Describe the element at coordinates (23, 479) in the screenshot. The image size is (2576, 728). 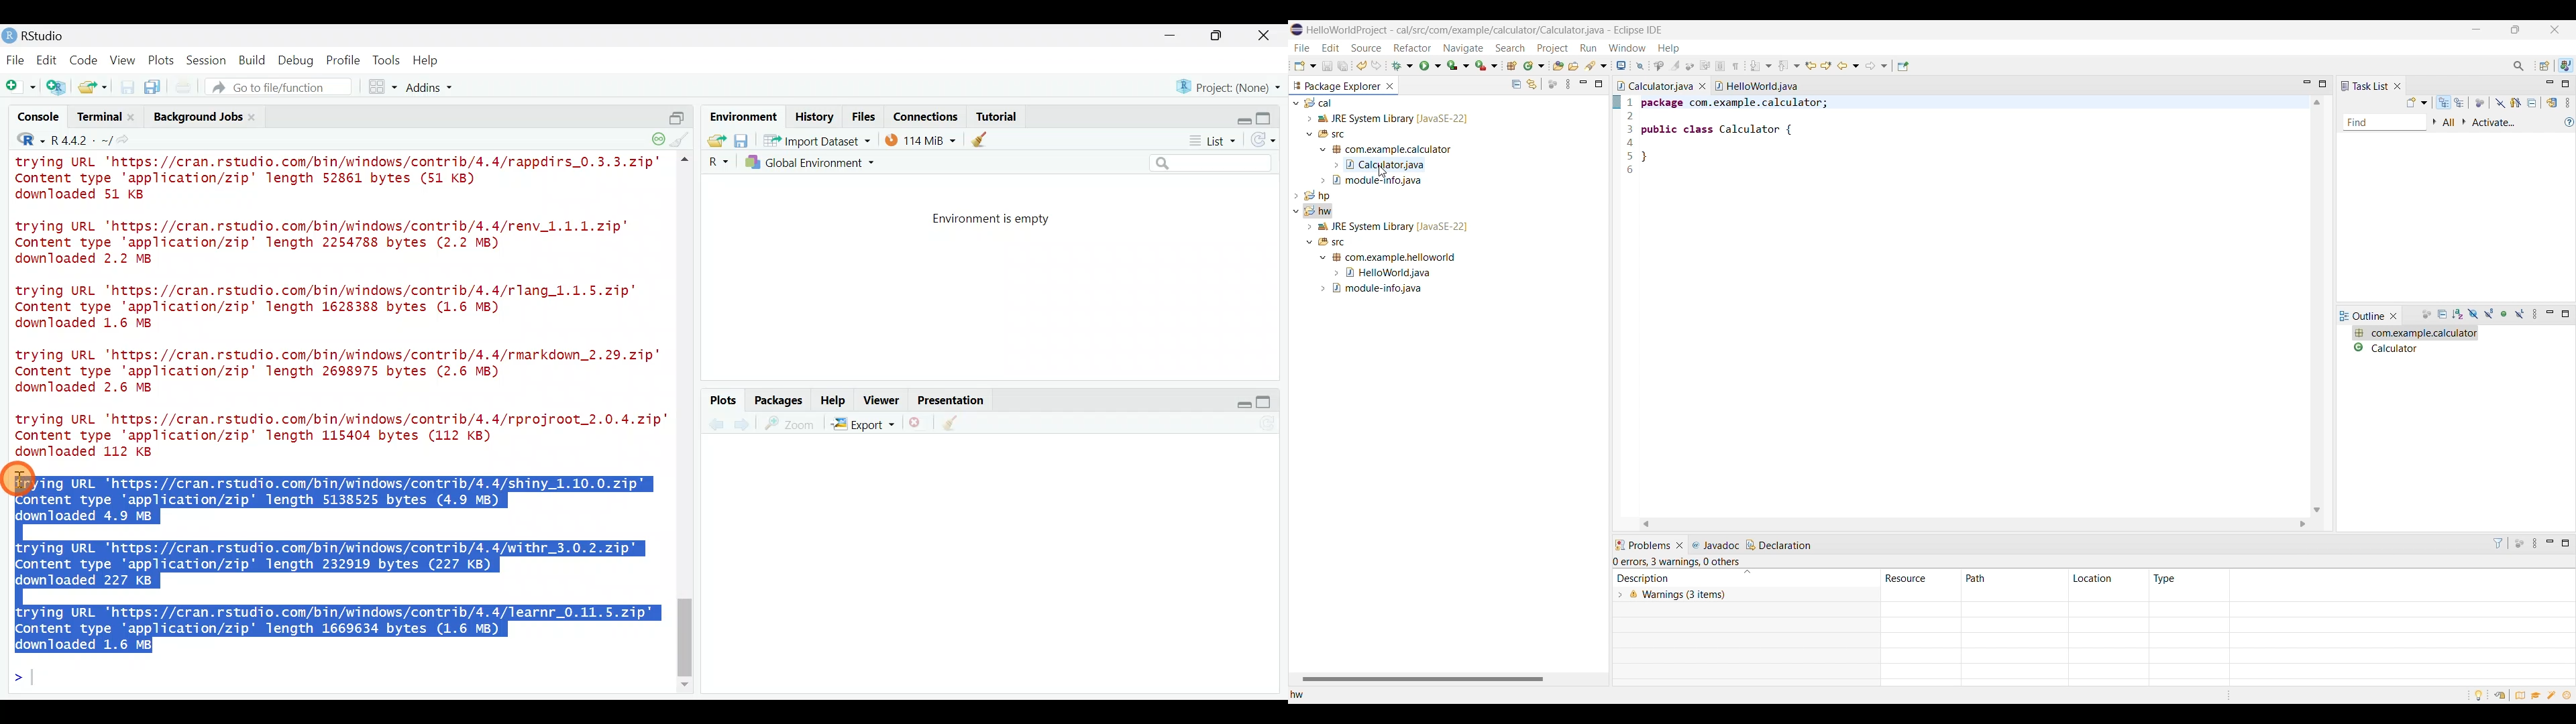
I see `Cursor` at that location.